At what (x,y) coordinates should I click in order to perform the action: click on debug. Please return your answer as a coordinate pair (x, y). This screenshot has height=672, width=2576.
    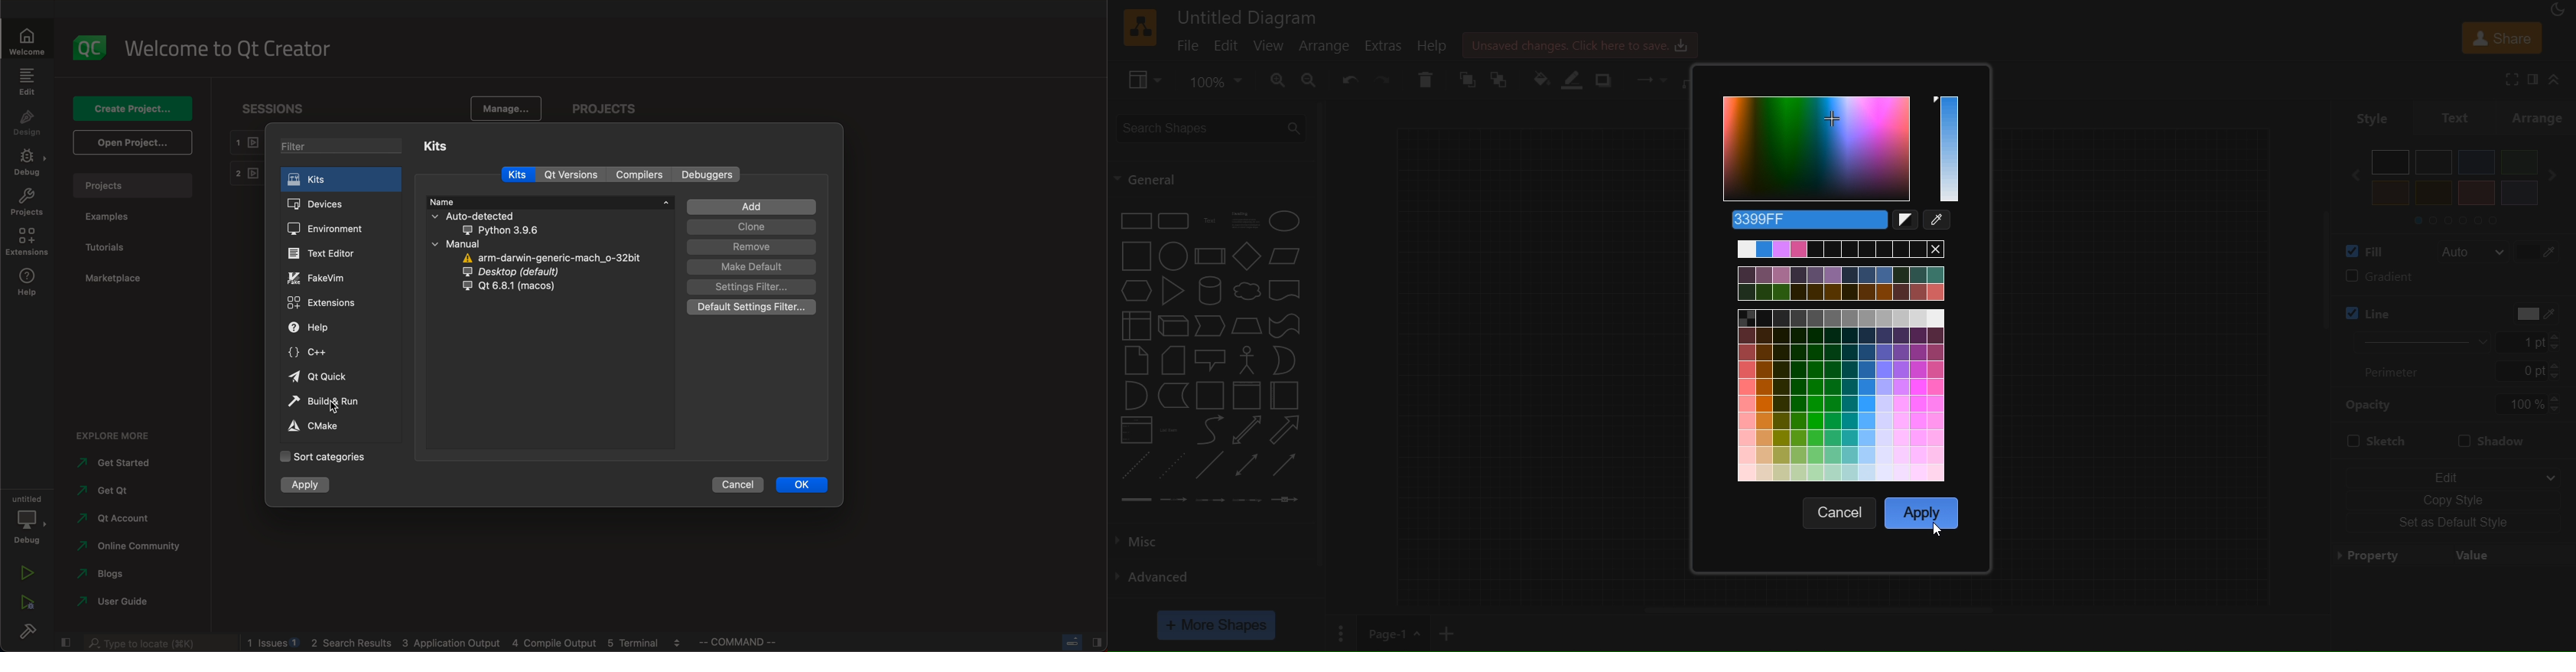
    Looking at the image, I should click on (27, 162).